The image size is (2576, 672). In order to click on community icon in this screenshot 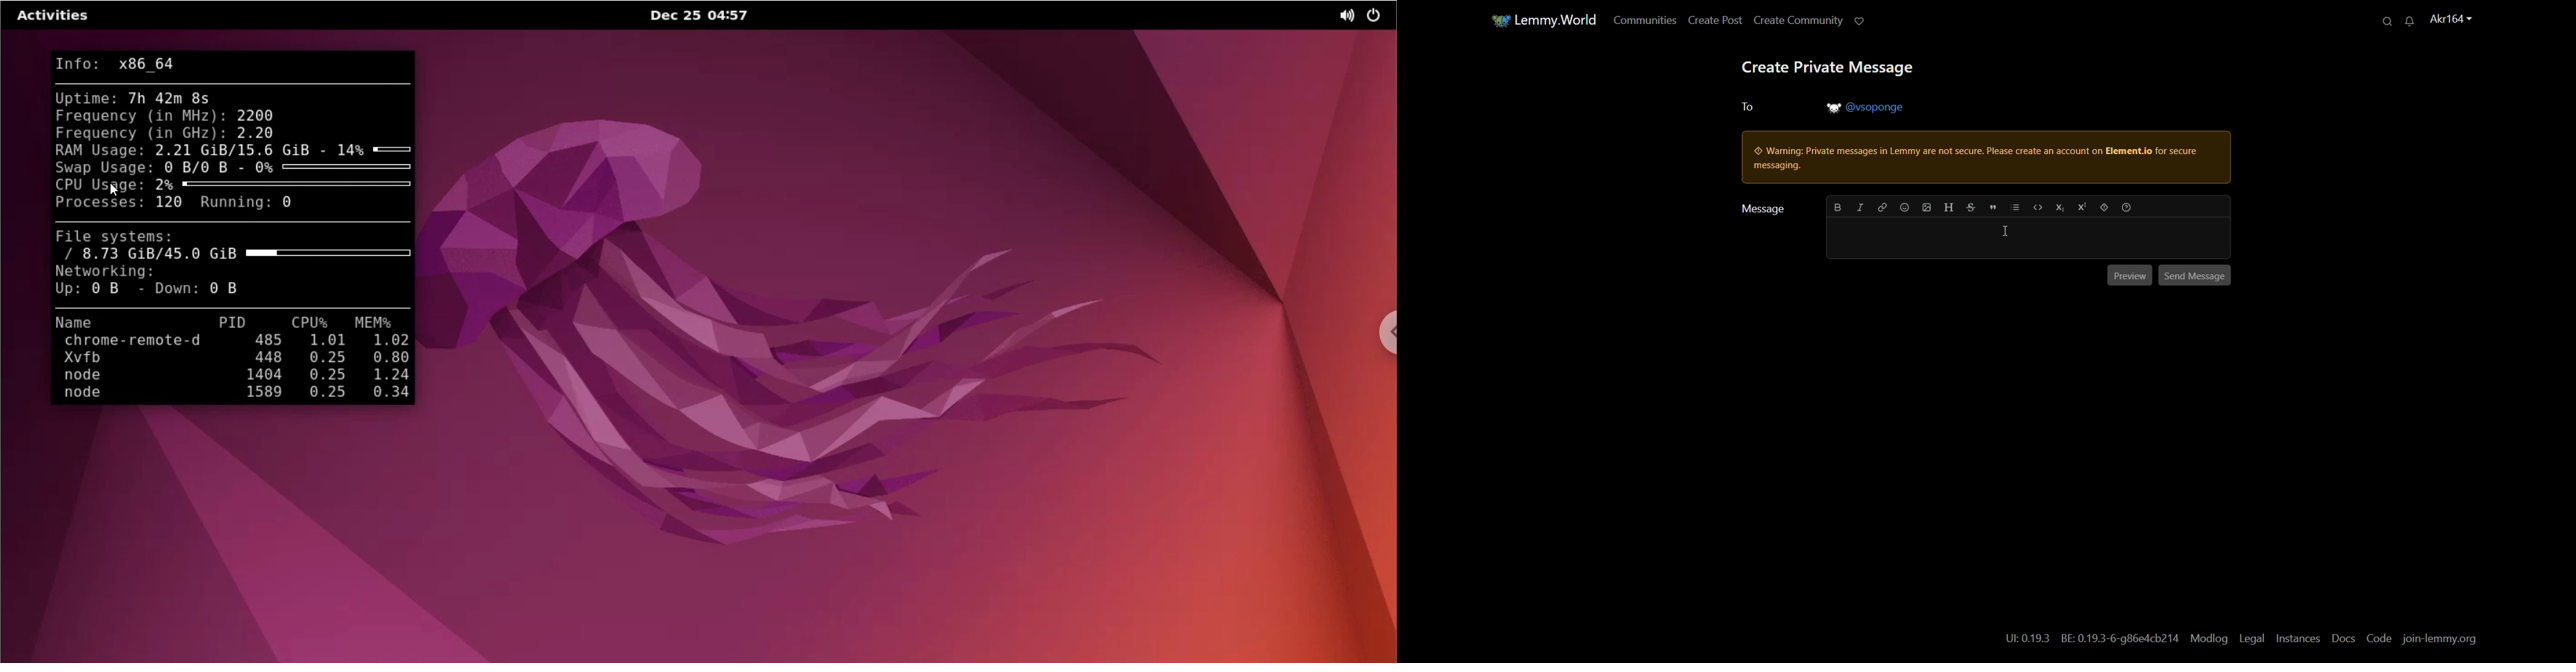, I will do `click(1492, 20)`.